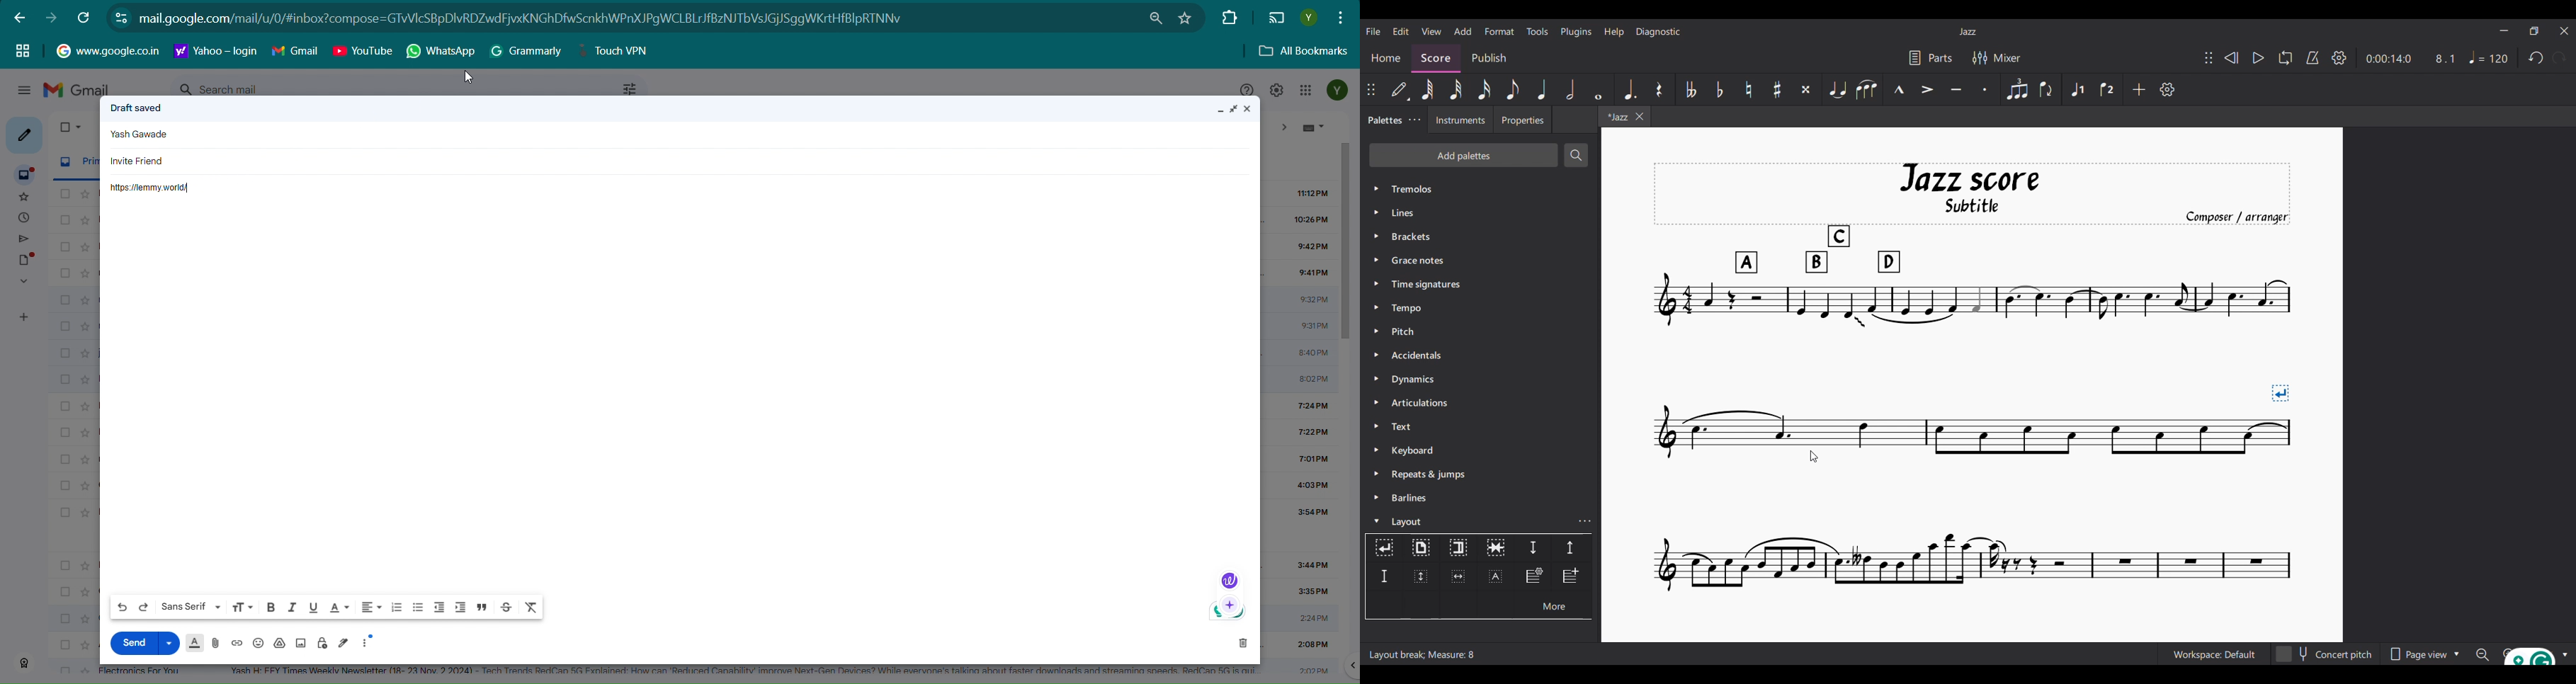  What do you see at coordinates (1481, 450) in the screenshot?
I see `Keyboard` at bounding box center [1481, 450].